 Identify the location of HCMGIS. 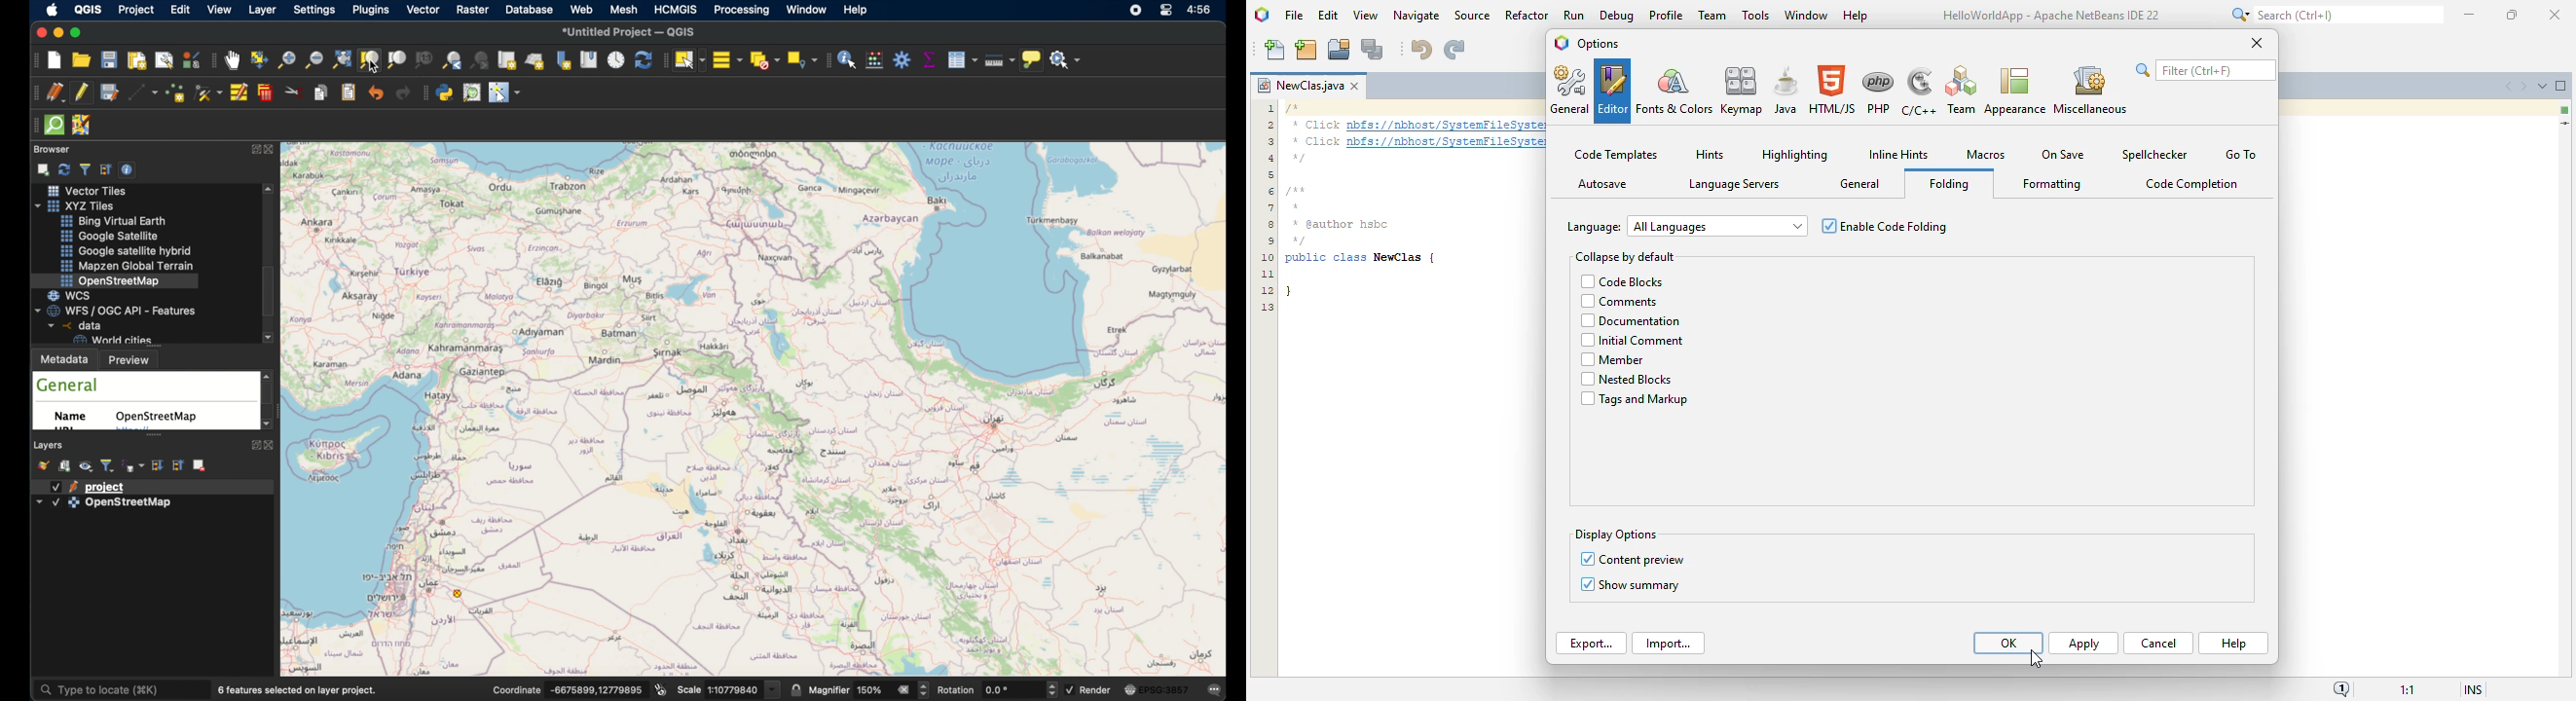
(676, 9).